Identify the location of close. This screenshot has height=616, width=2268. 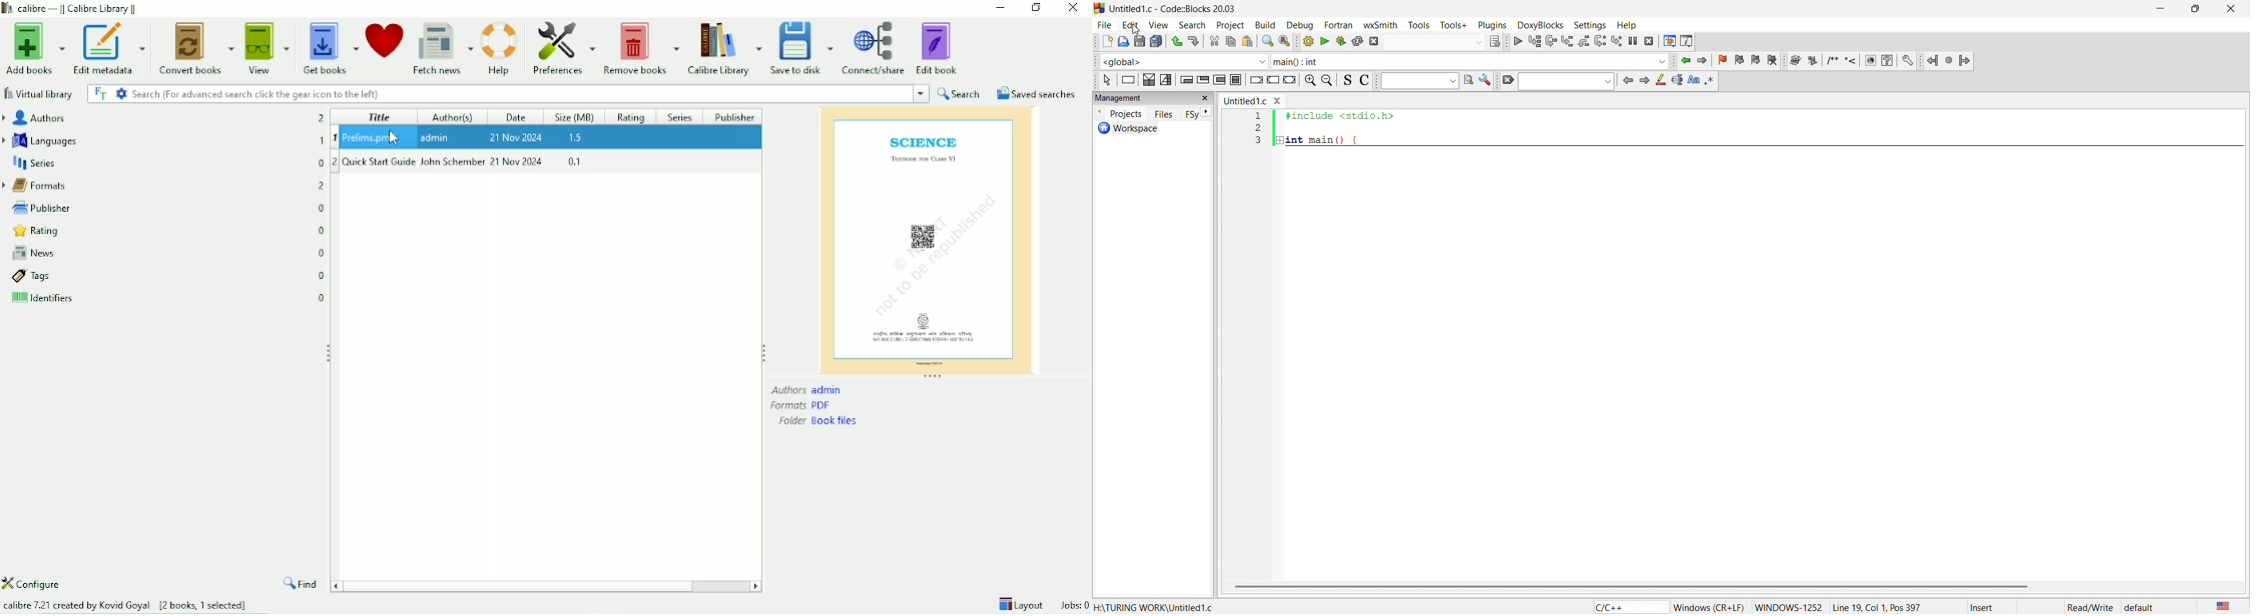
(1207, 98).